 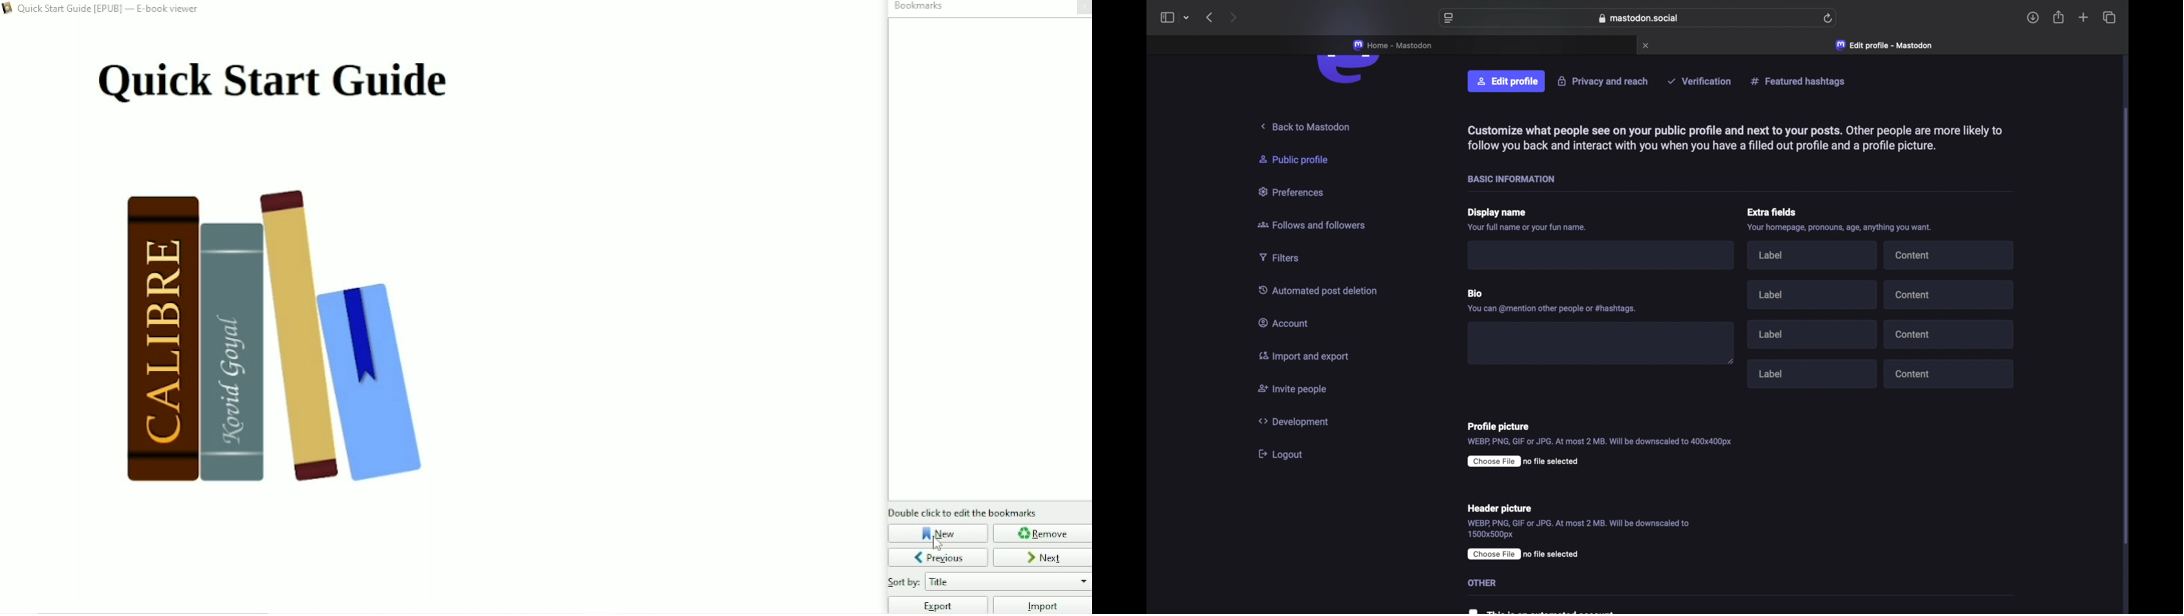 What do you see at coordinates (1814, 375) in the screenshot?
I see `label` at bounding box center [1814, 375].